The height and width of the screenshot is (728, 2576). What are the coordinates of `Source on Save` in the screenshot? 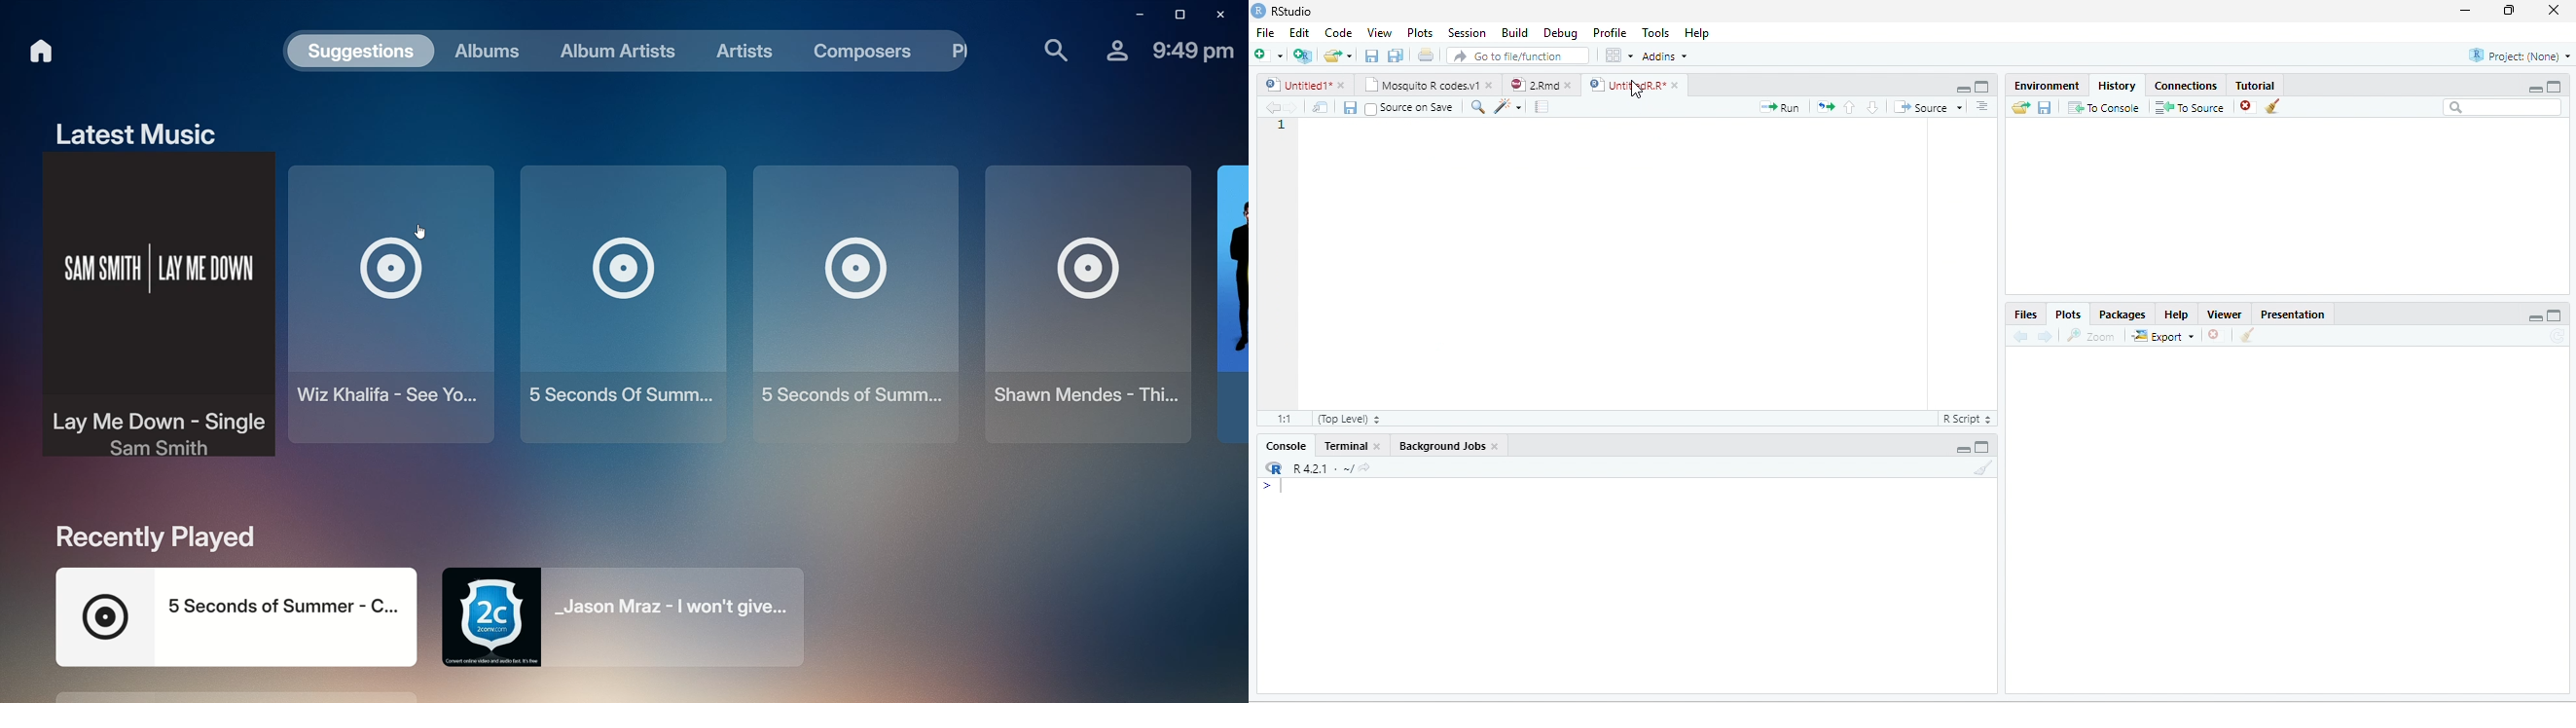 It's located at (1410, 109).